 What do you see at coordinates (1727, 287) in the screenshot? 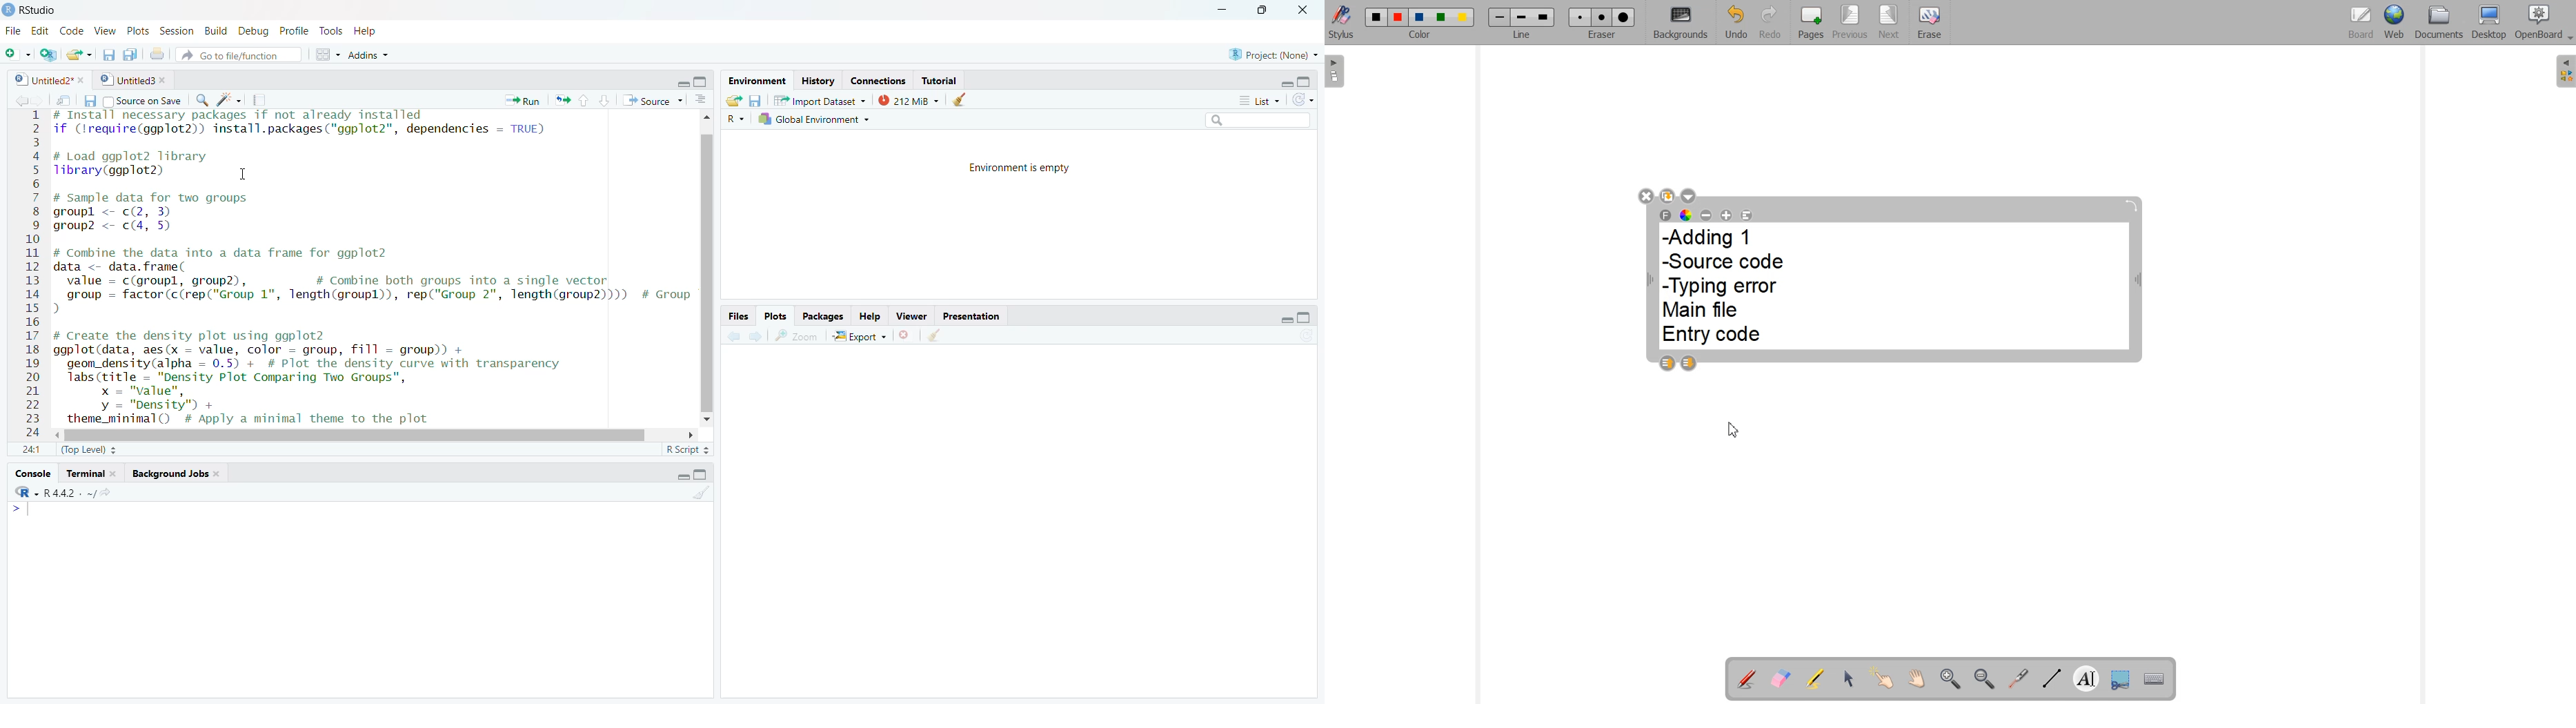
I see `-Adding 1 -Source code -Typing error Main file Entry code` at bounding box center [1727, 287].